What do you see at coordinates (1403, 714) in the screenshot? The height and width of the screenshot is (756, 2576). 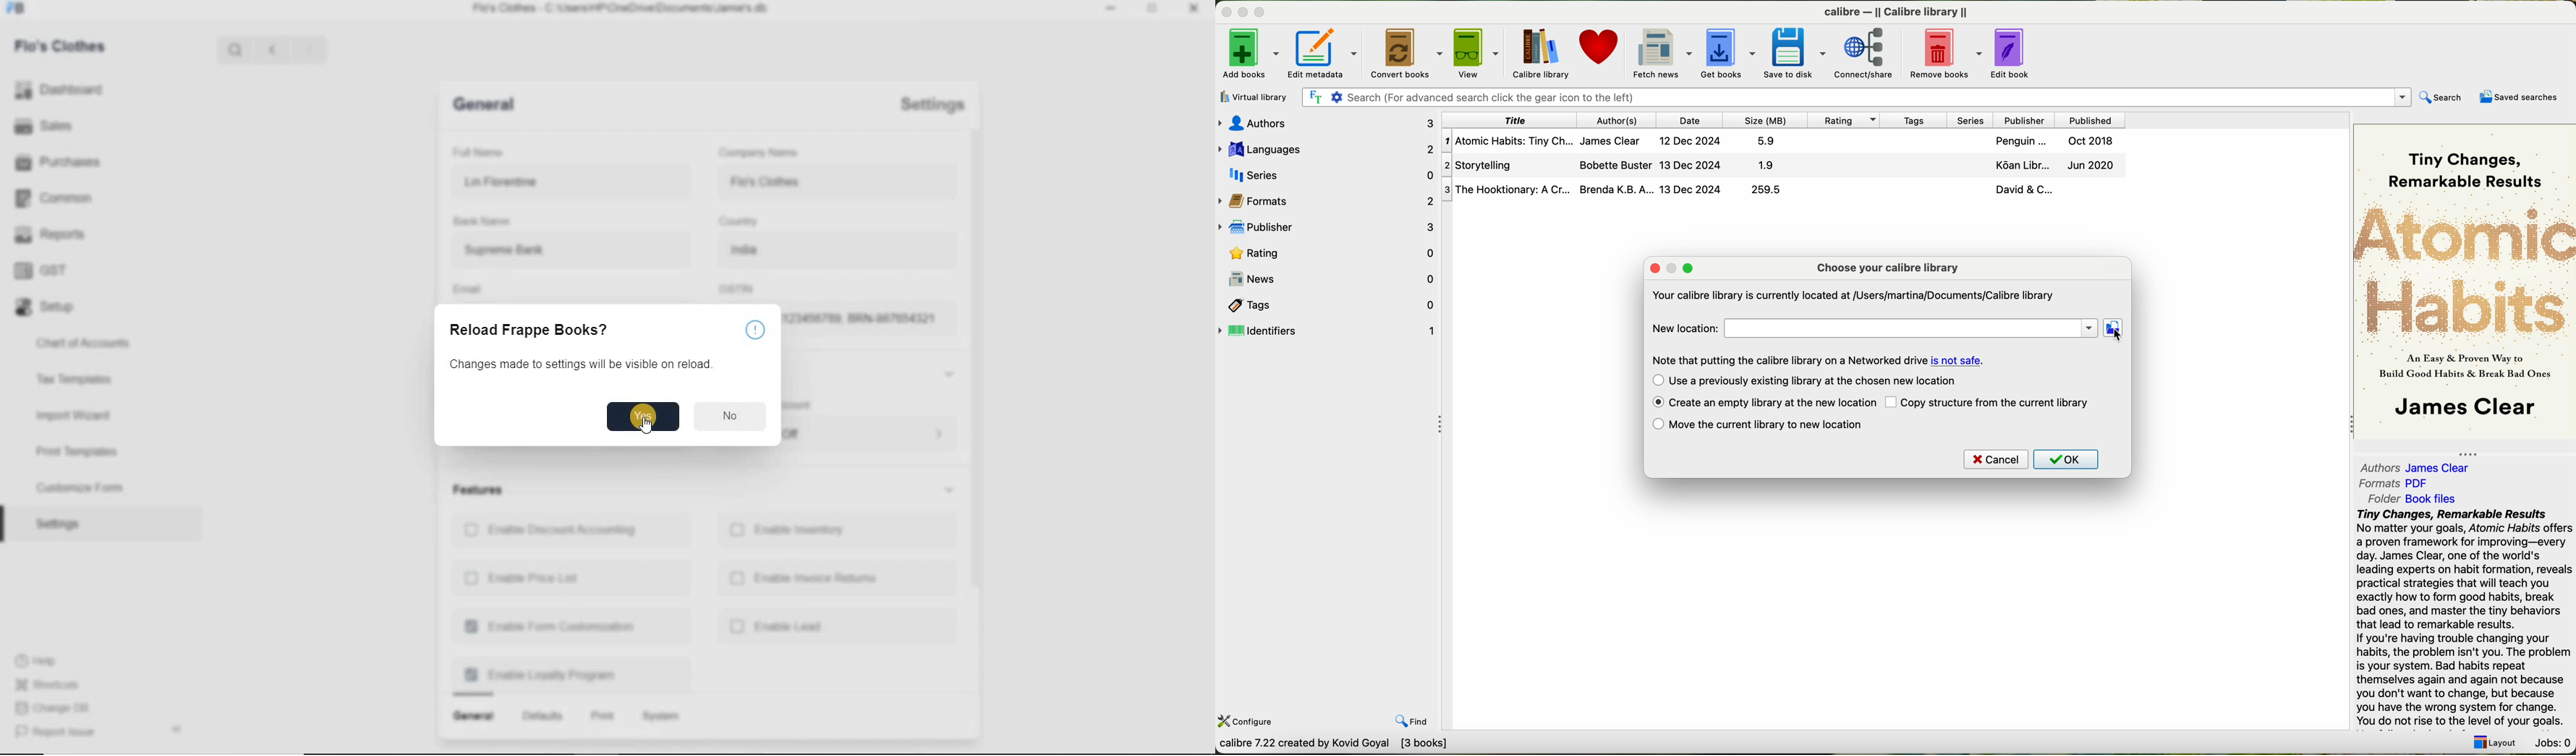 I see `find` at bounding box center [1403, 714].